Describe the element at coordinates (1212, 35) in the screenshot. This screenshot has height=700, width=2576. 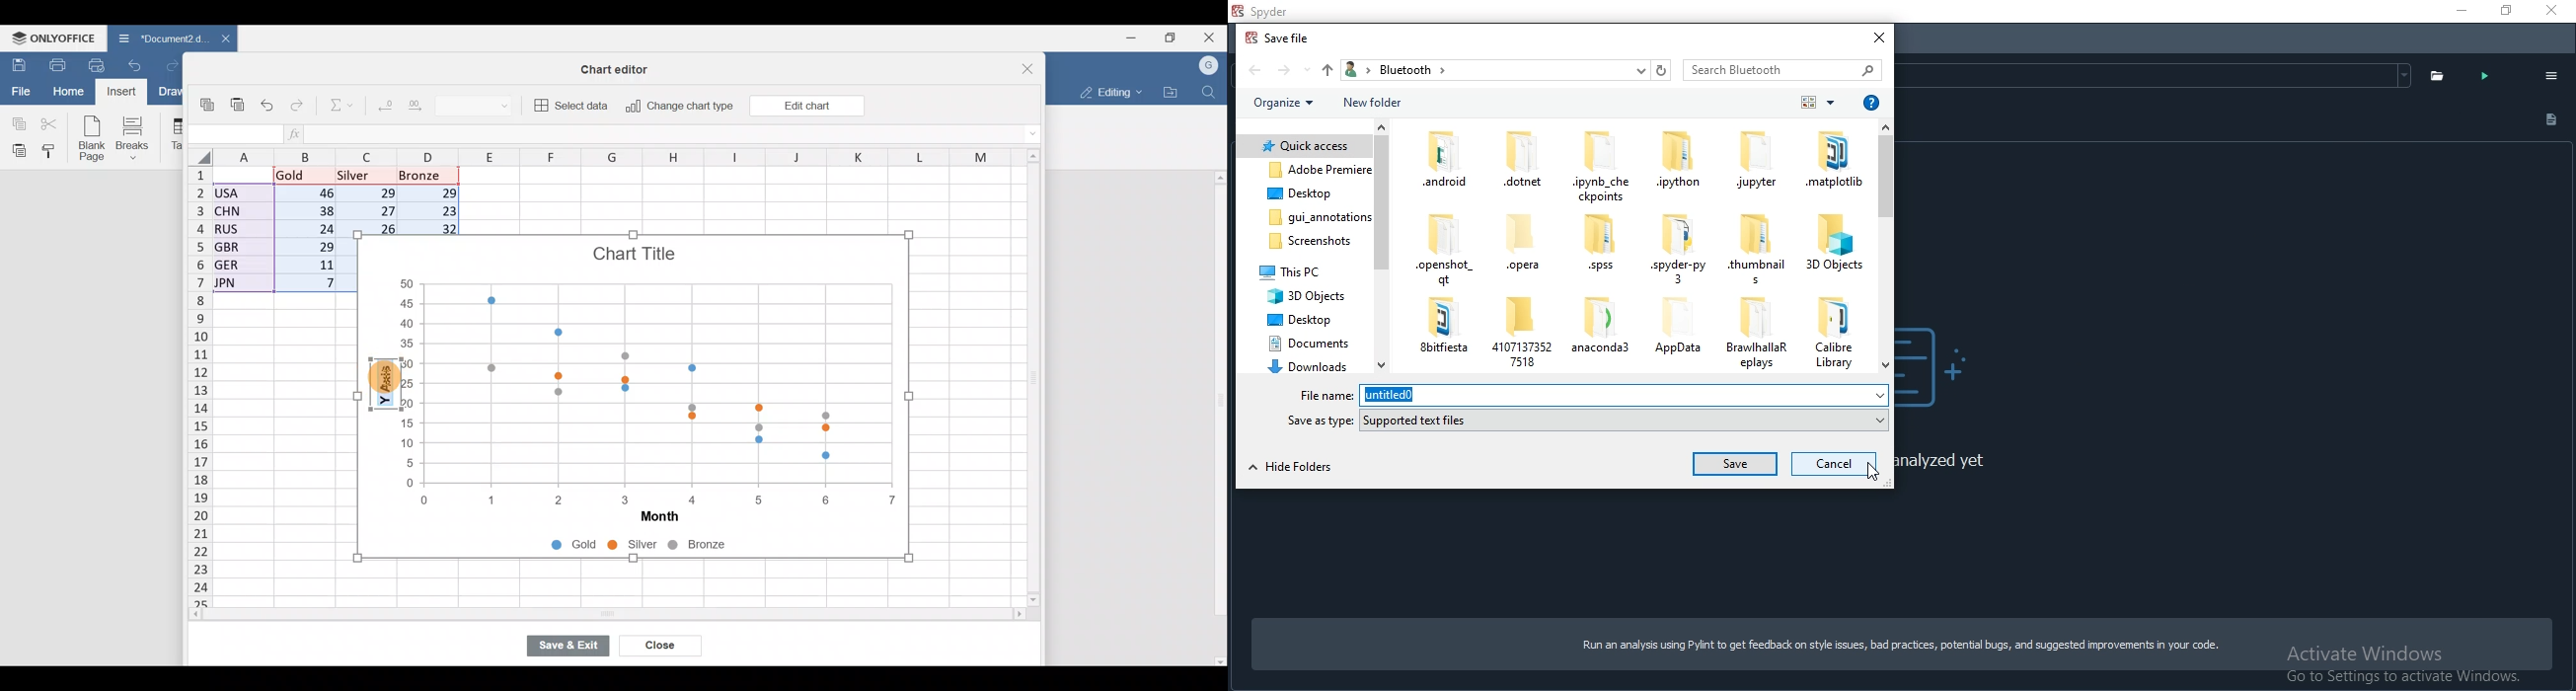
I see `Close` at that location.